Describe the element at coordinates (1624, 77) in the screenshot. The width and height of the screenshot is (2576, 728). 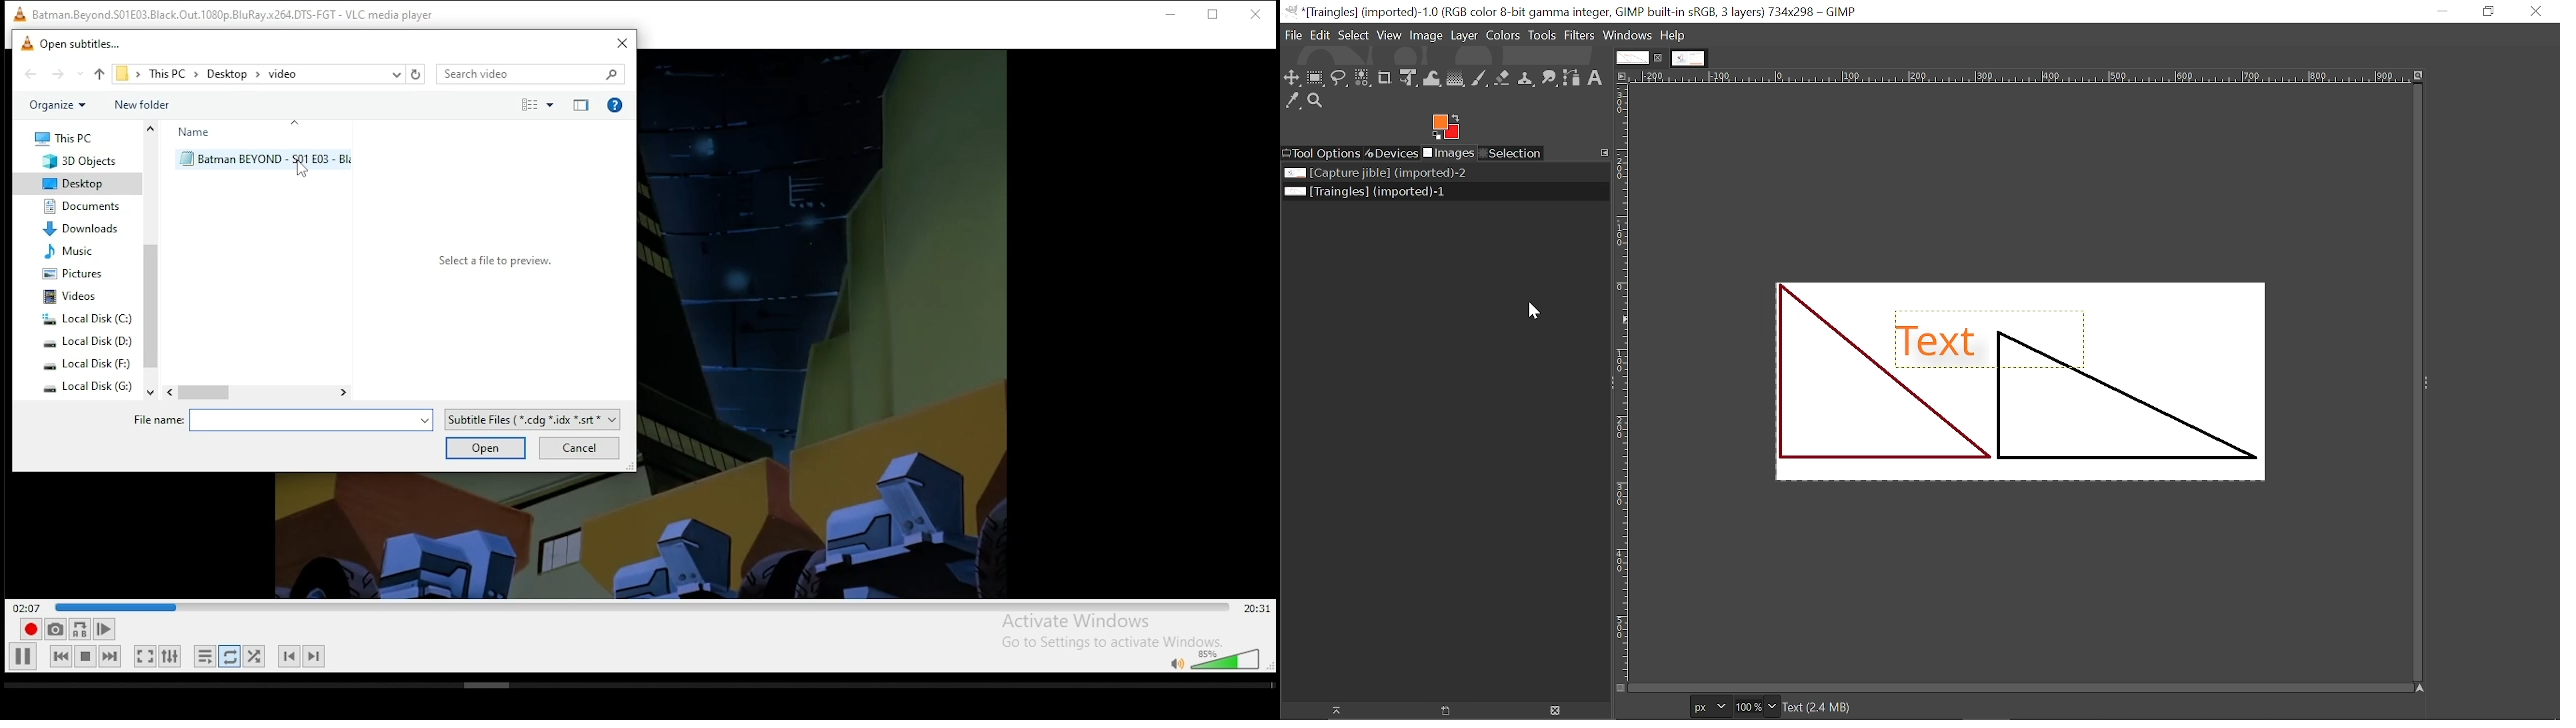
I see `Access this image menu` at that location.